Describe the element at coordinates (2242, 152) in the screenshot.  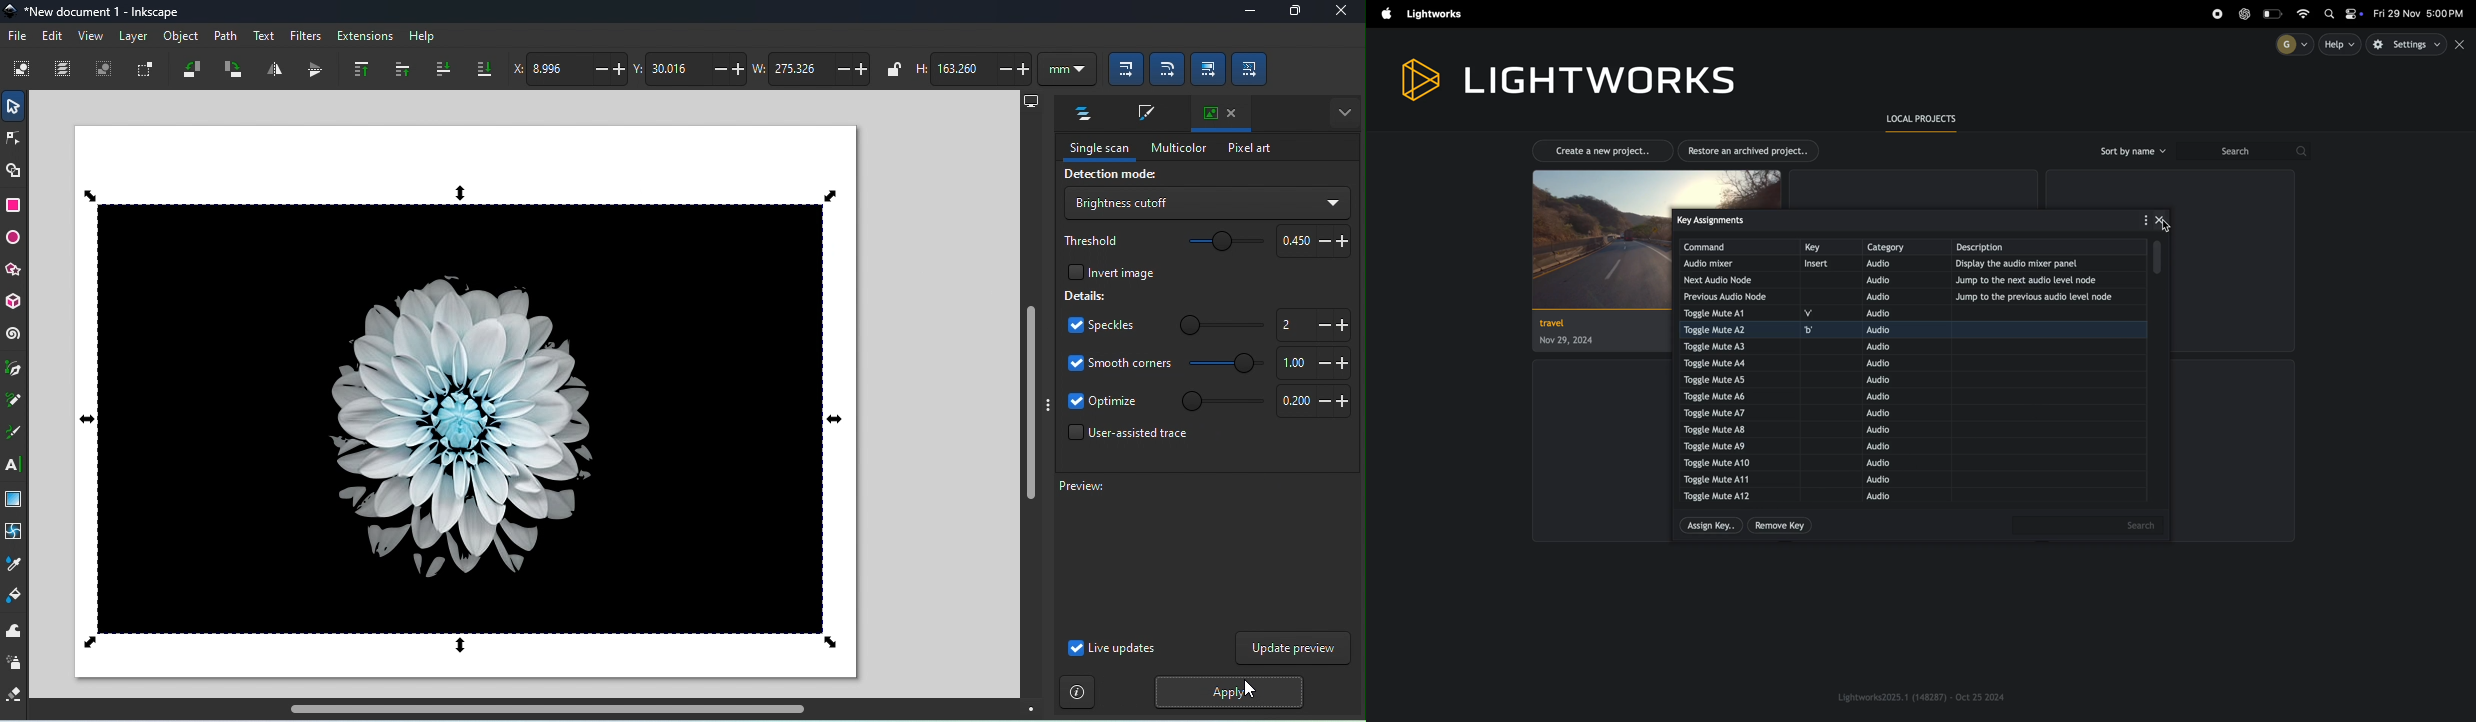
I see `search` at that location.